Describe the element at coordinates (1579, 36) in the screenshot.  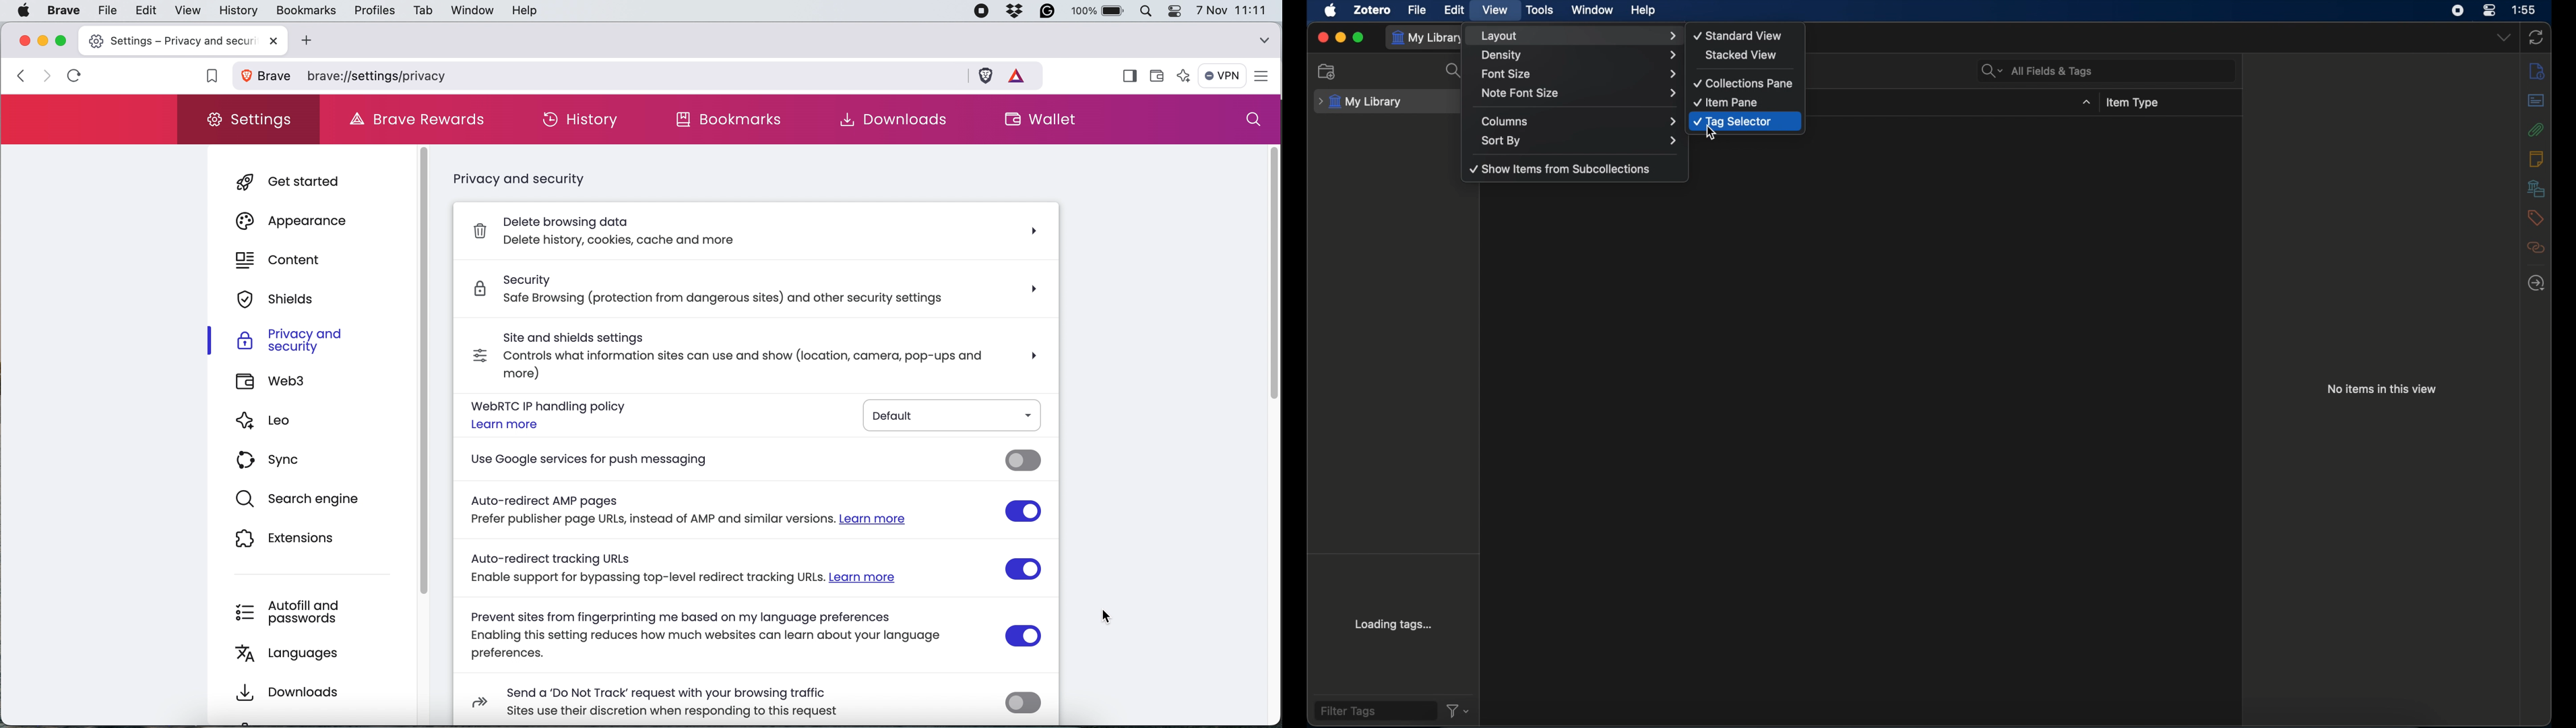
I see `layout` at that location.